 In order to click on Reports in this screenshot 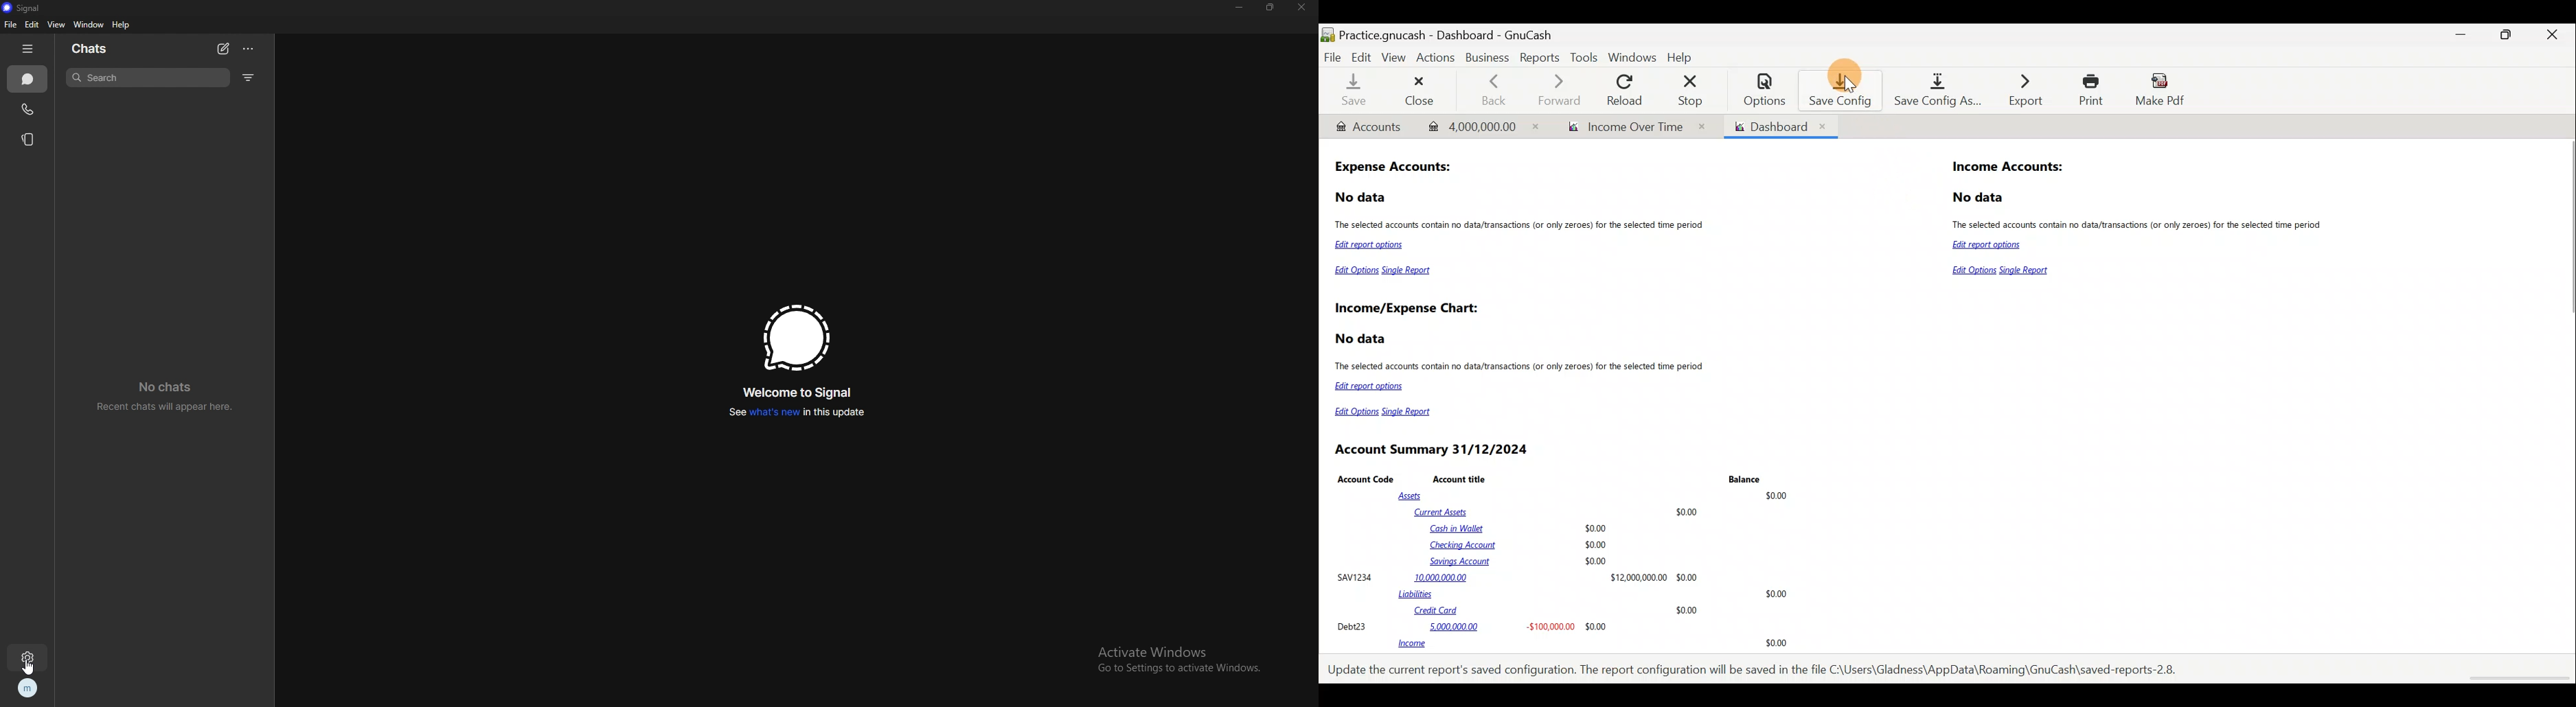, I will do `click(1538, 58)`.